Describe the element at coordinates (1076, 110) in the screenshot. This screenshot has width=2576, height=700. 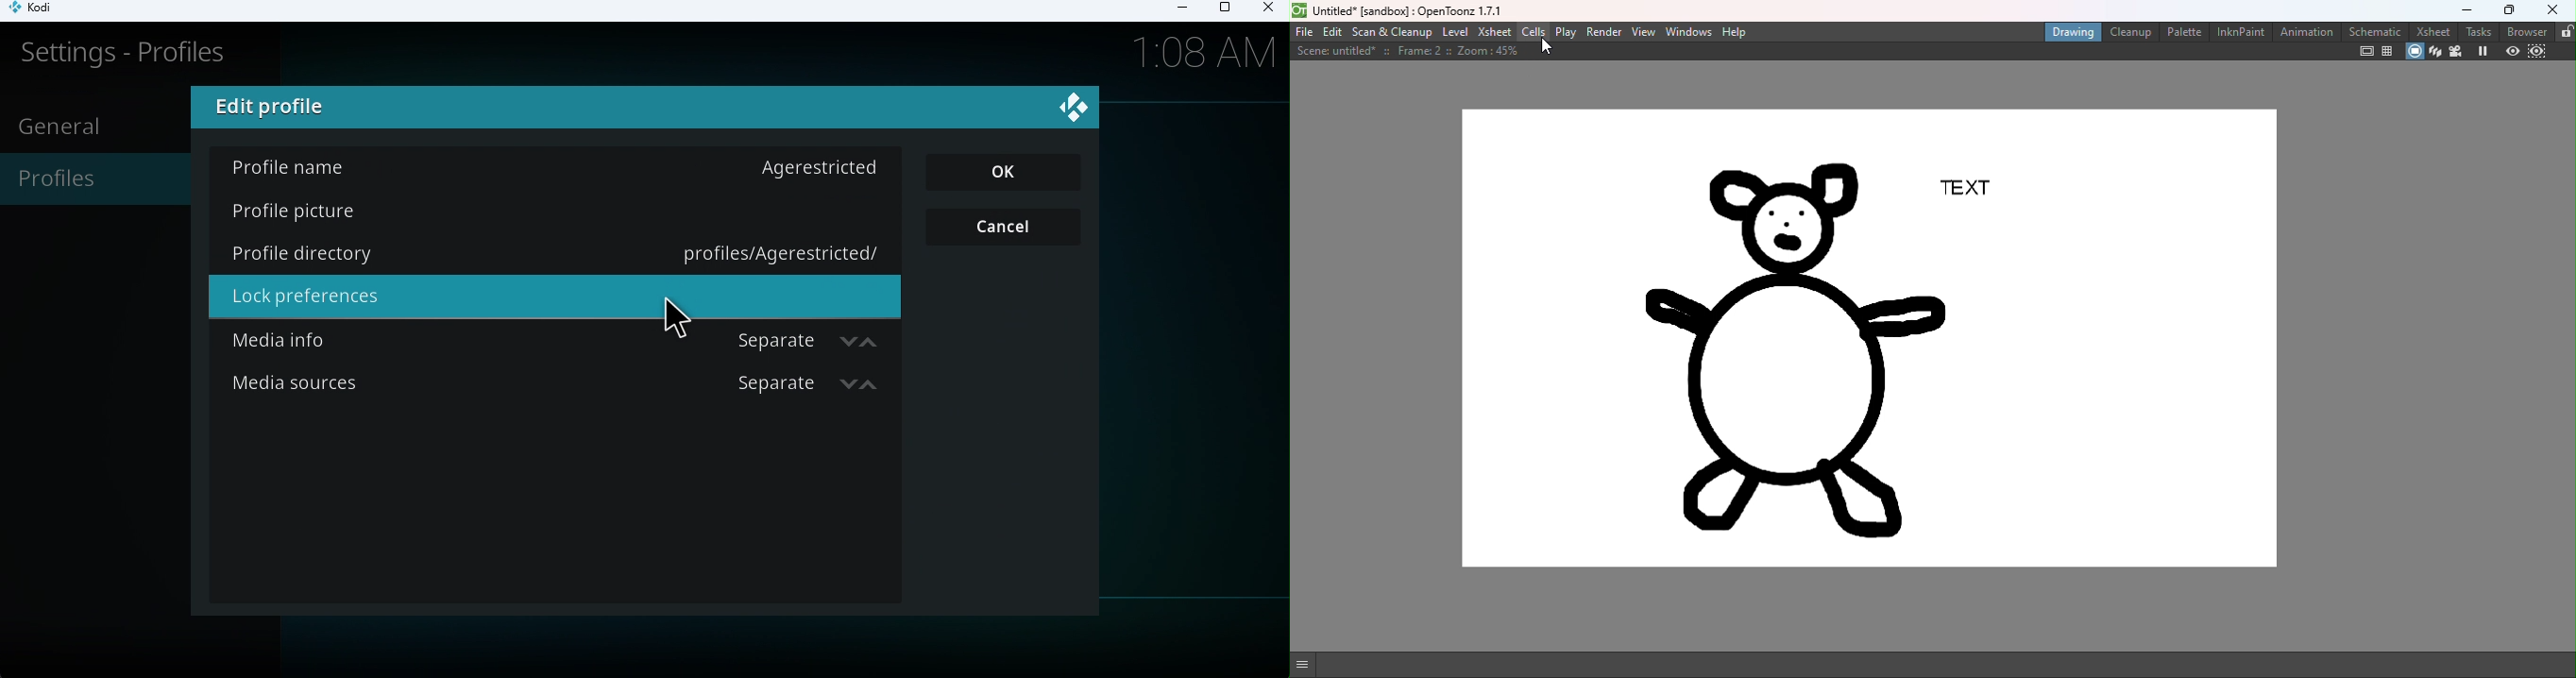
I see `Close` at that location.